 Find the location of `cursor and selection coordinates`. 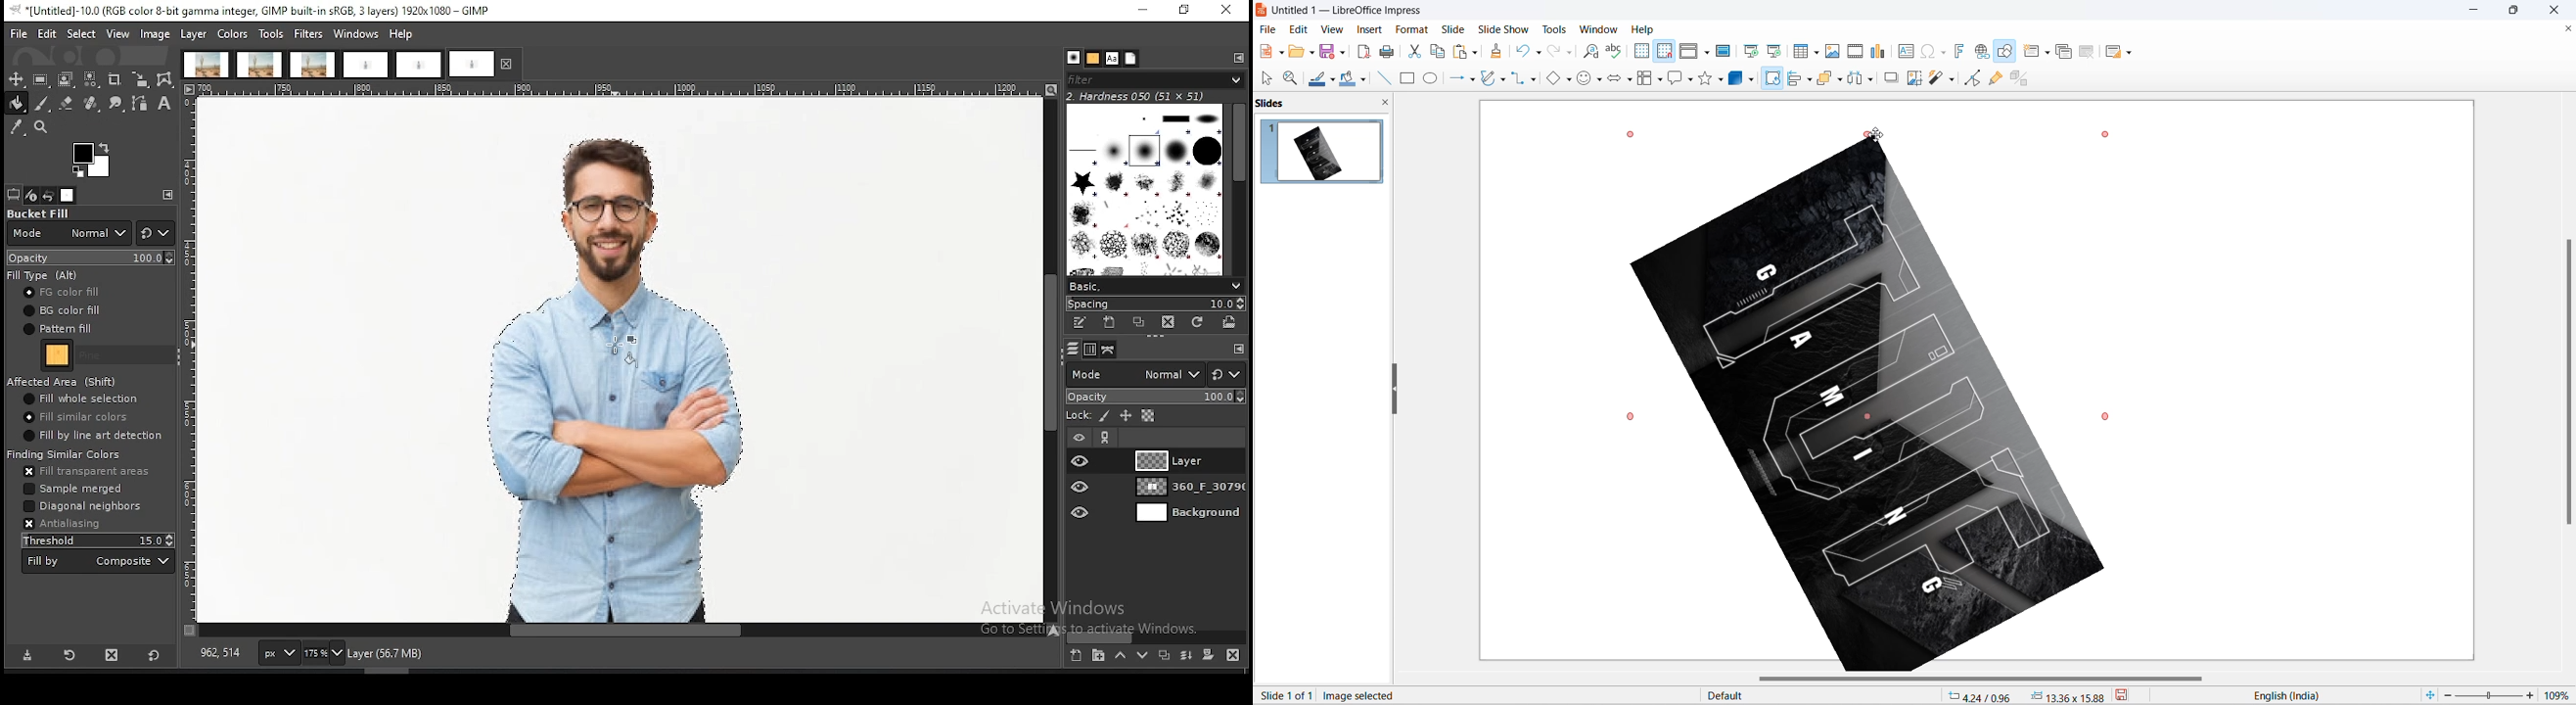

cursor and selection coordinates is located at coordinates (2027, 696).